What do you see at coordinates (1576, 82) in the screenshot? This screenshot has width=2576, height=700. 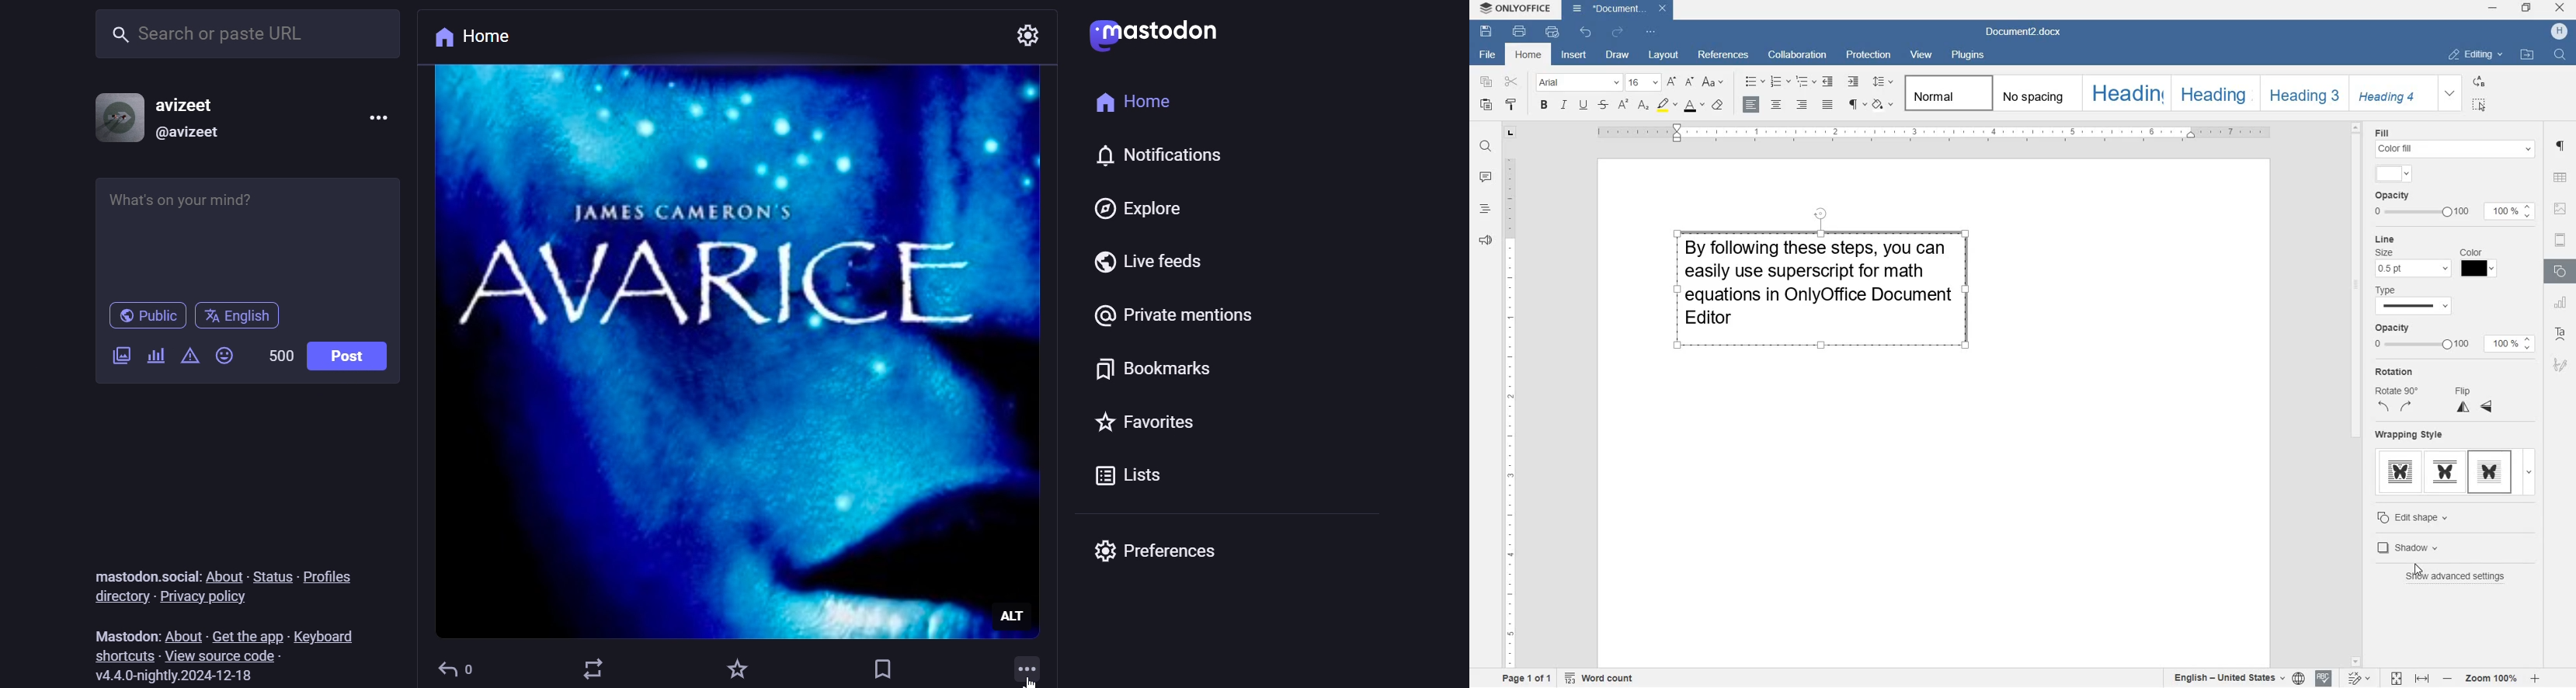 I see `font name` at bounding box center [1576, 82].